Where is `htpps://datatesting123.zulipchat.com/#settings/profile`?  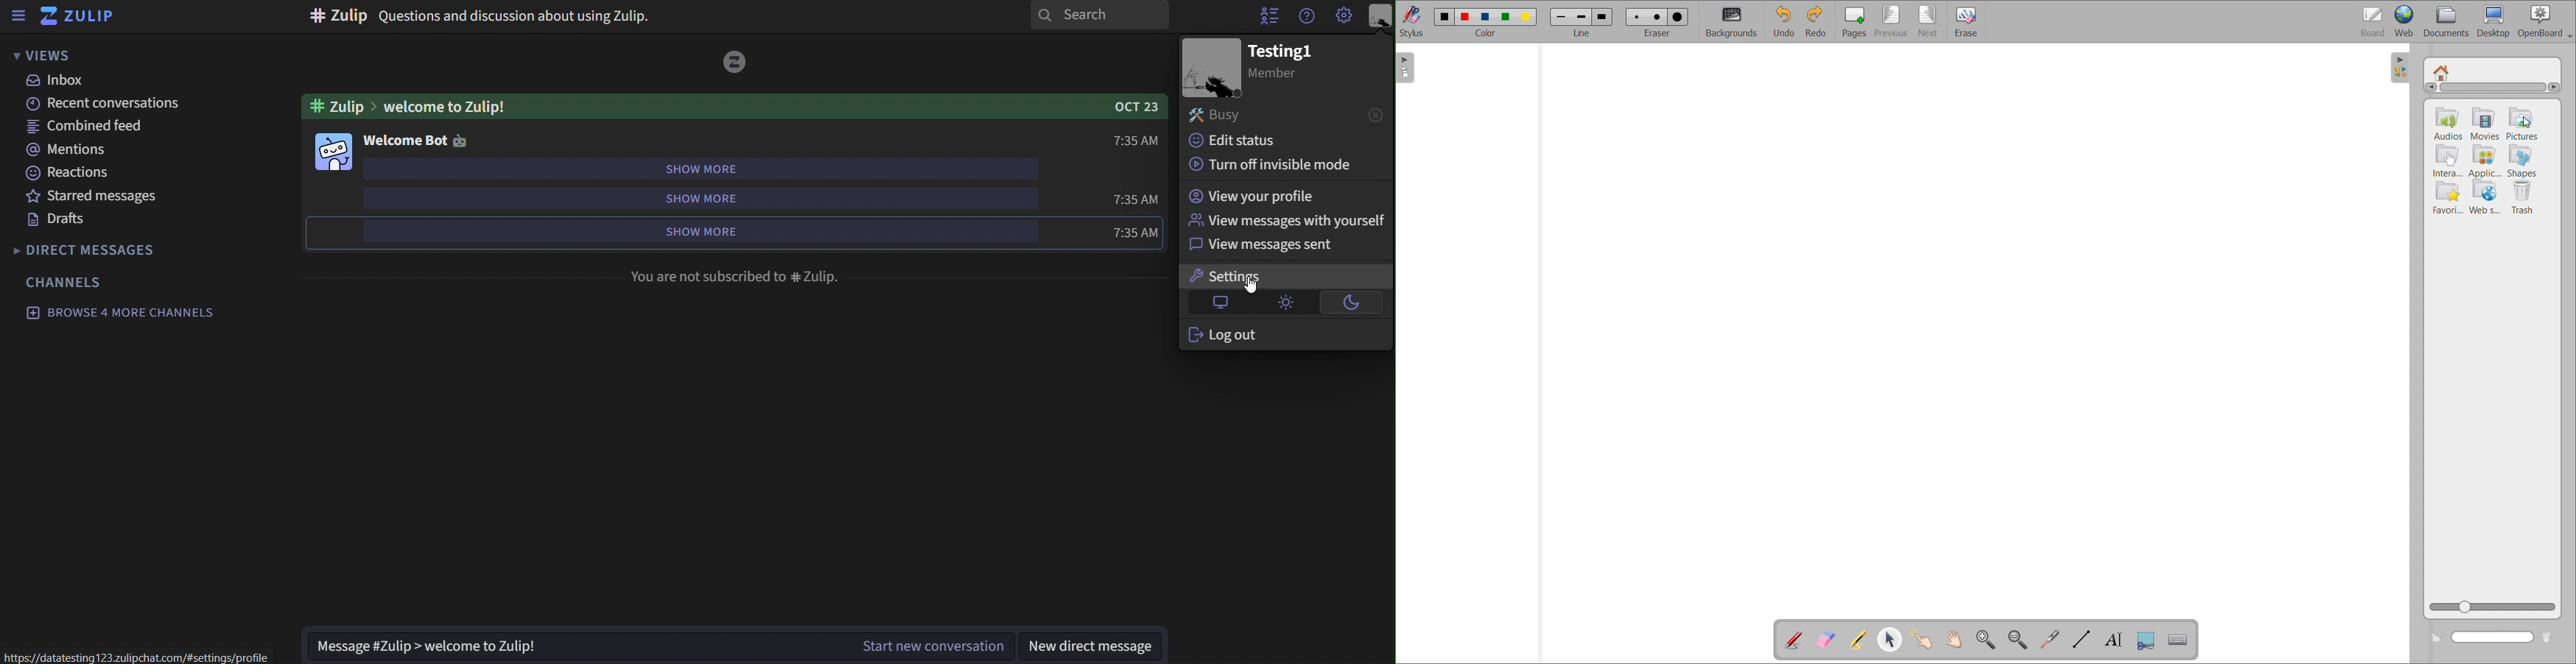
htpps://datatesting123.zulipchat.com/#settings/profile is located at coordinates (134, 657).